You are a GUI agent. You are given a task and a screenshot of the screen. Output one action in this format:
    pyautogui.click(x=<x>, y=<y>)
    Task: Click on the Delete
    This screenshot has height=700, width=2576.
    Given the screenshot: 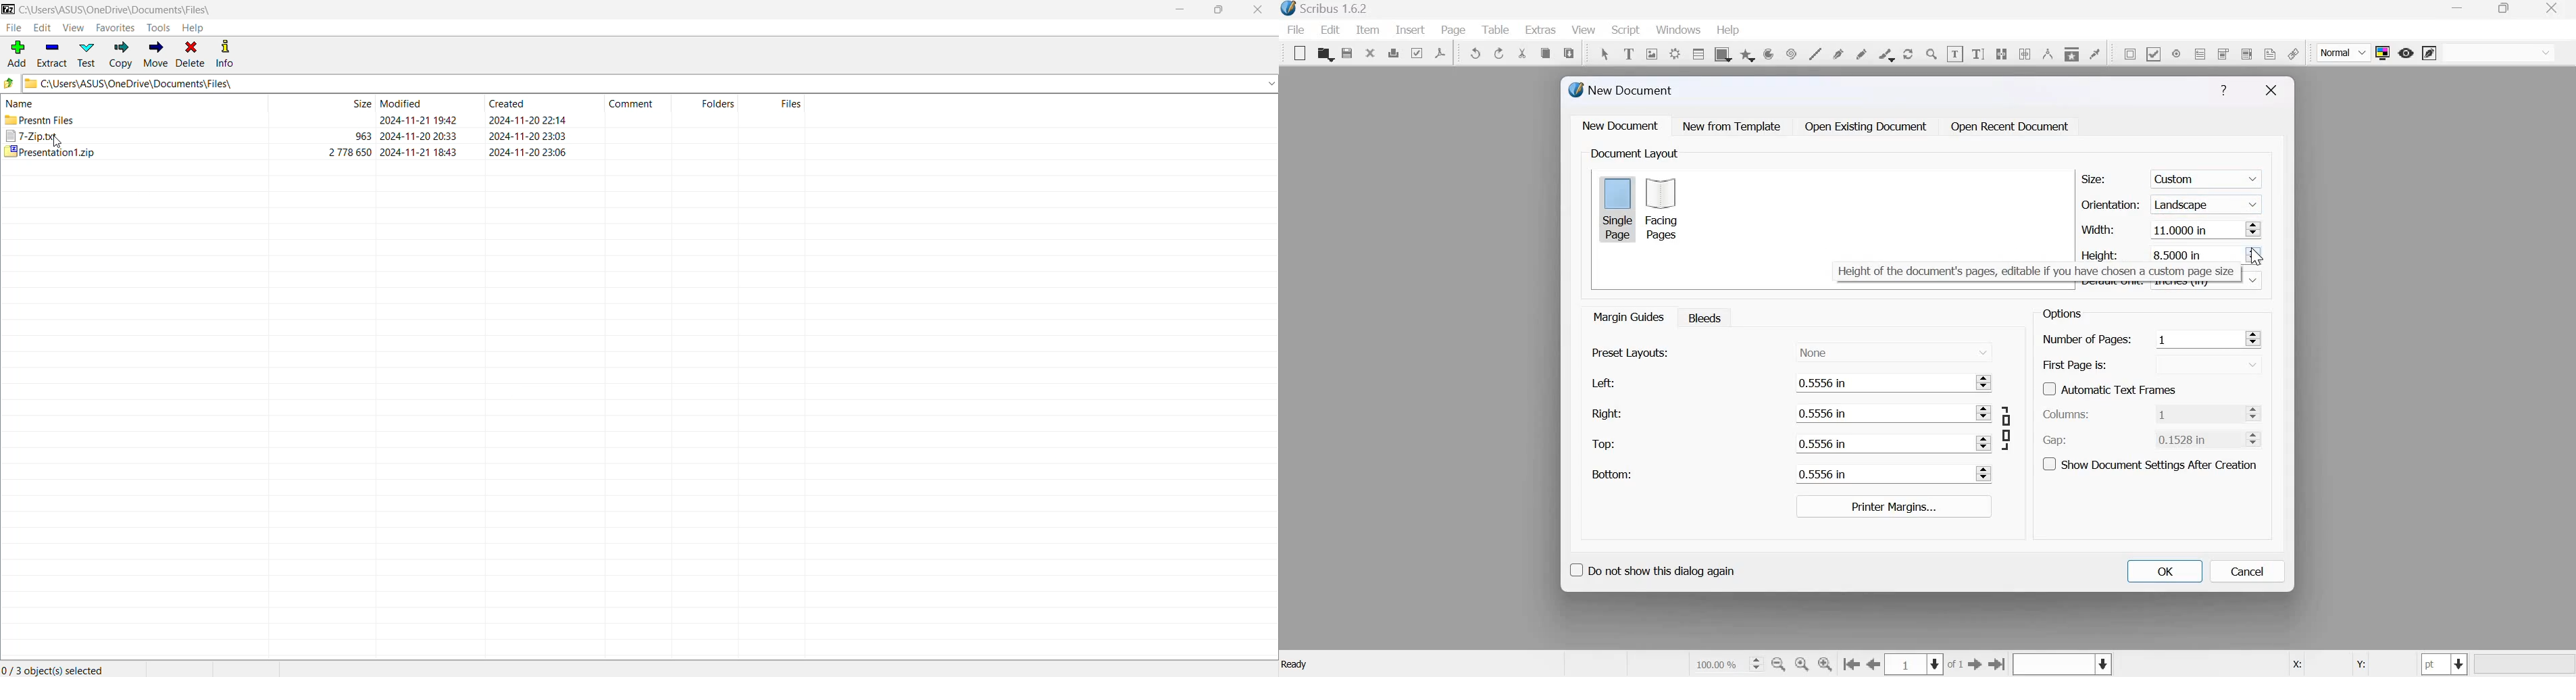 What is the action you would take?
    pyautogui.click(x=192, y=54)
    